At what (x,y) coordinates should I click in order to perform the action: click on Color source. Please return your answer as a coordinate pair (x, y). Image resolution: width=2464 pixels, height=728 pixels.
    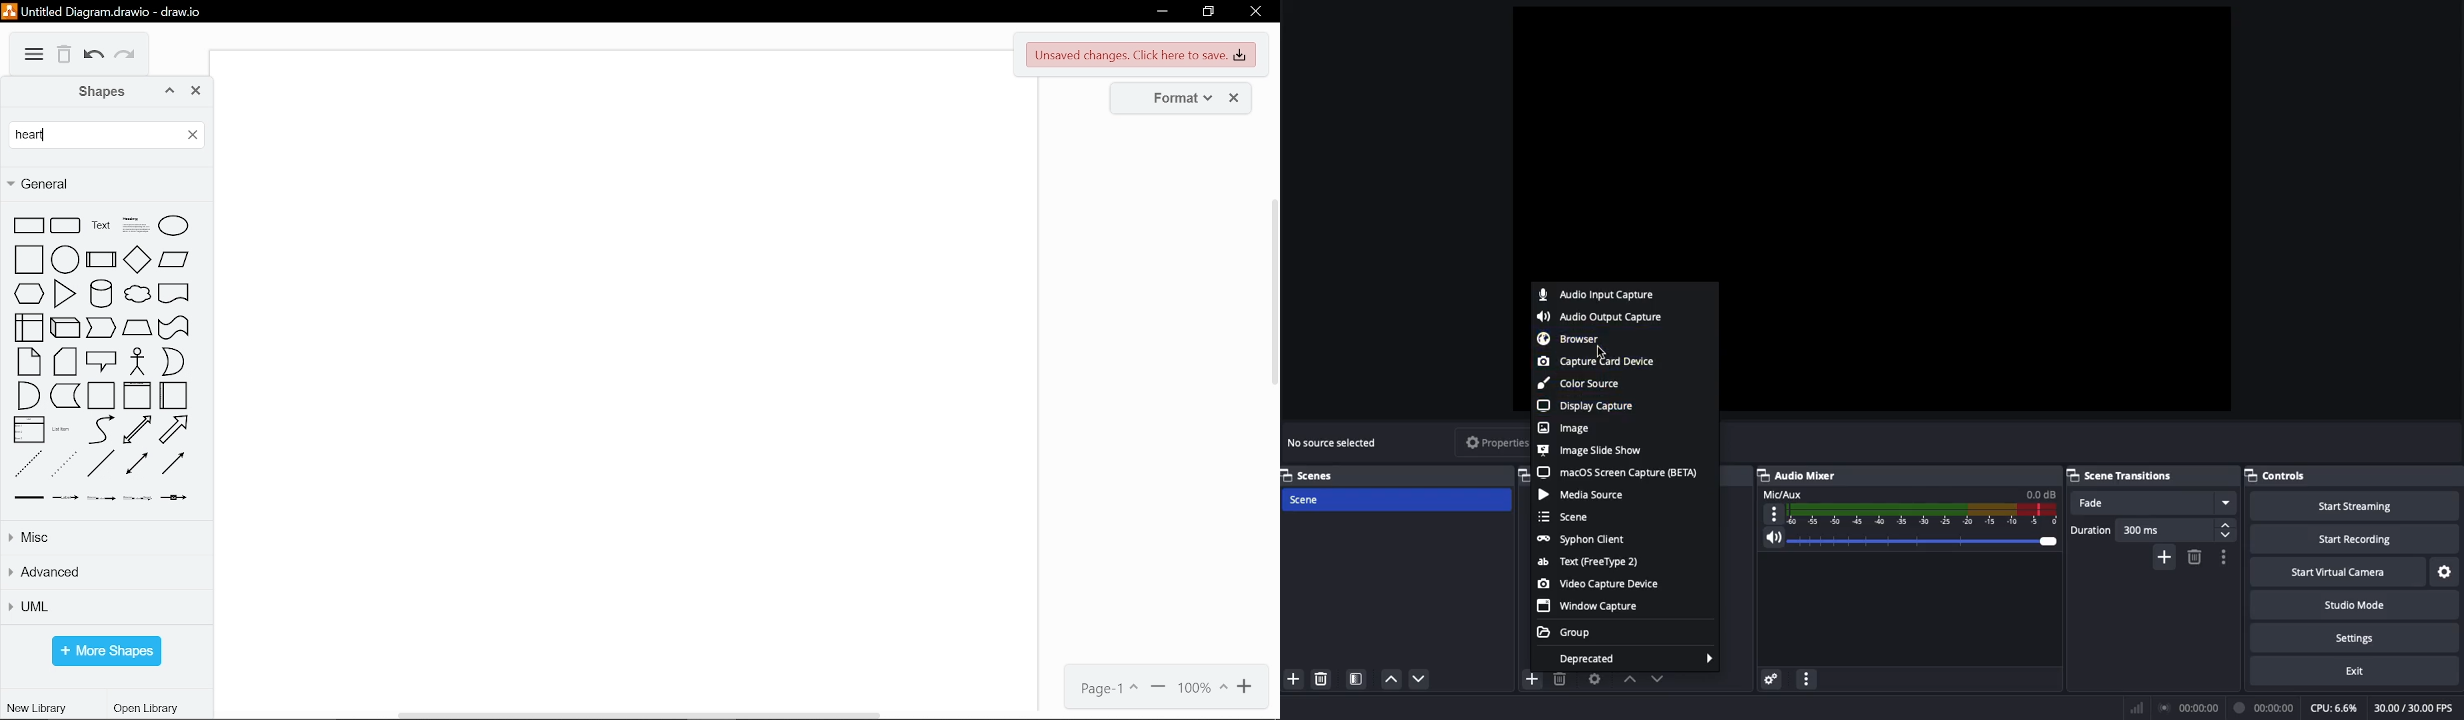
    Looking at the image, I should click on (1586, 384).